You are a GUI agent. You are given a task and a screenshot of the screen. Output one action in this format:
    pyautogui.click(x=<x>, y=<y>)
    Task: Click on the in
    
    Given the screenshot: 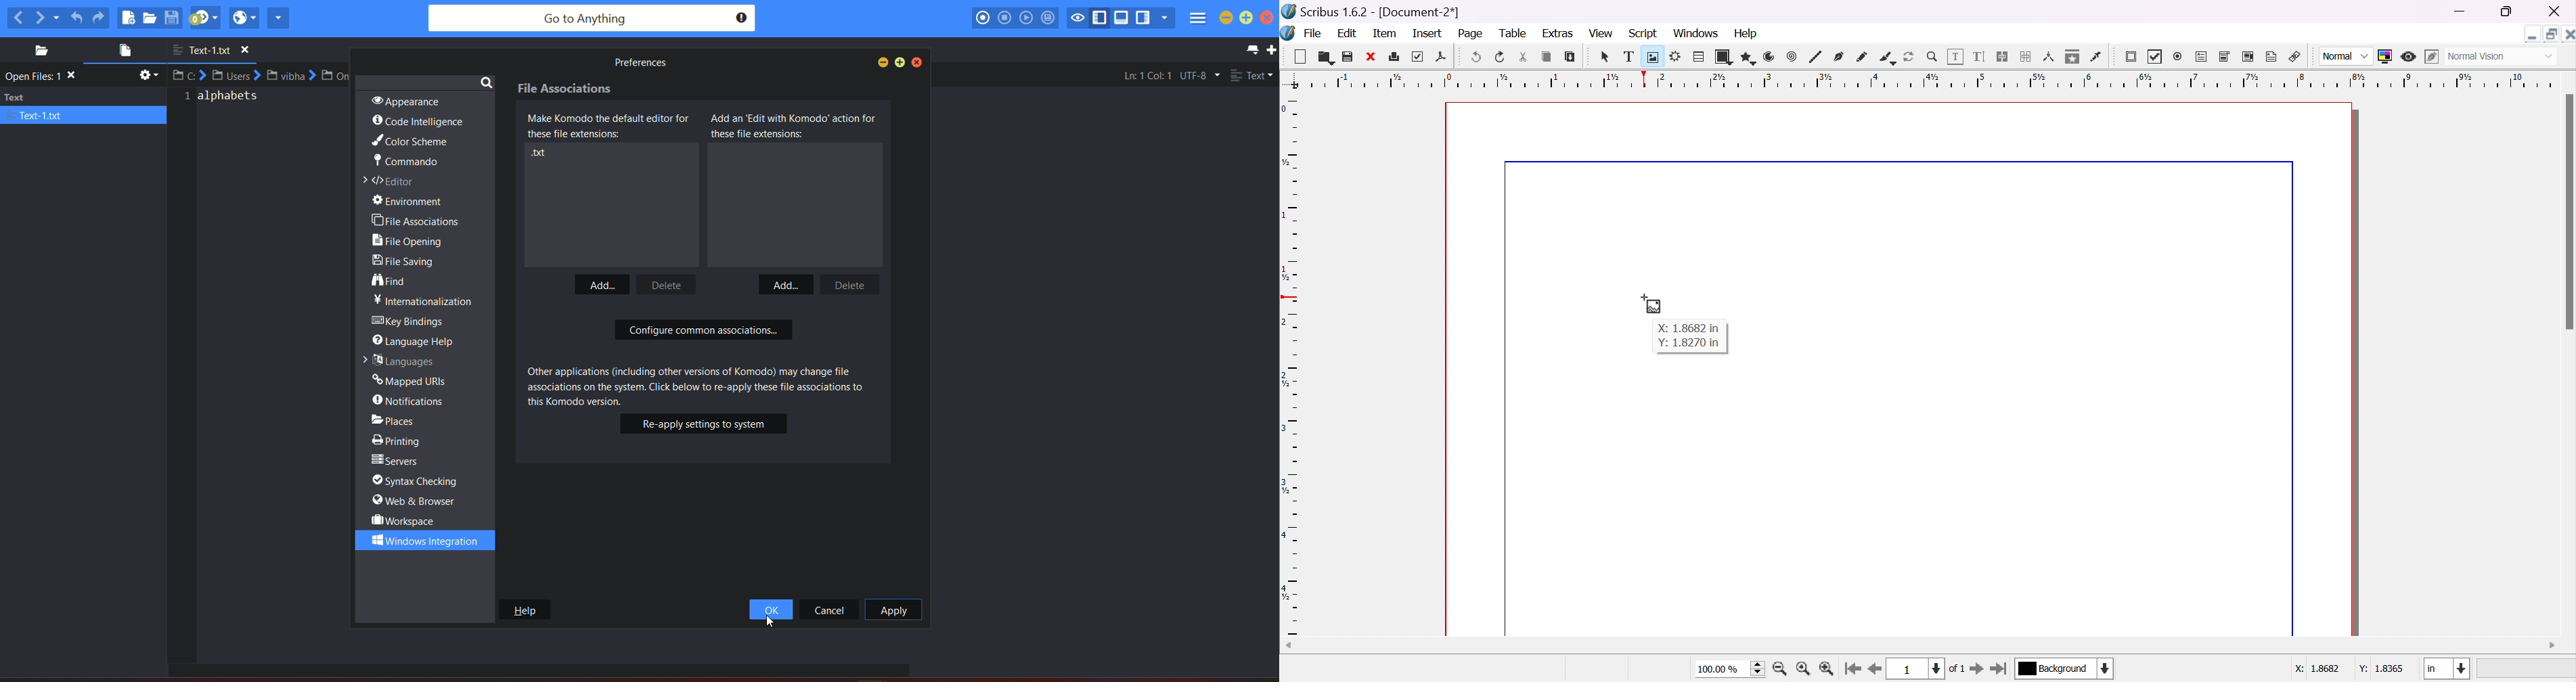 What is the action you would take?
    pyautogui.click(x=2447, y=669)
    